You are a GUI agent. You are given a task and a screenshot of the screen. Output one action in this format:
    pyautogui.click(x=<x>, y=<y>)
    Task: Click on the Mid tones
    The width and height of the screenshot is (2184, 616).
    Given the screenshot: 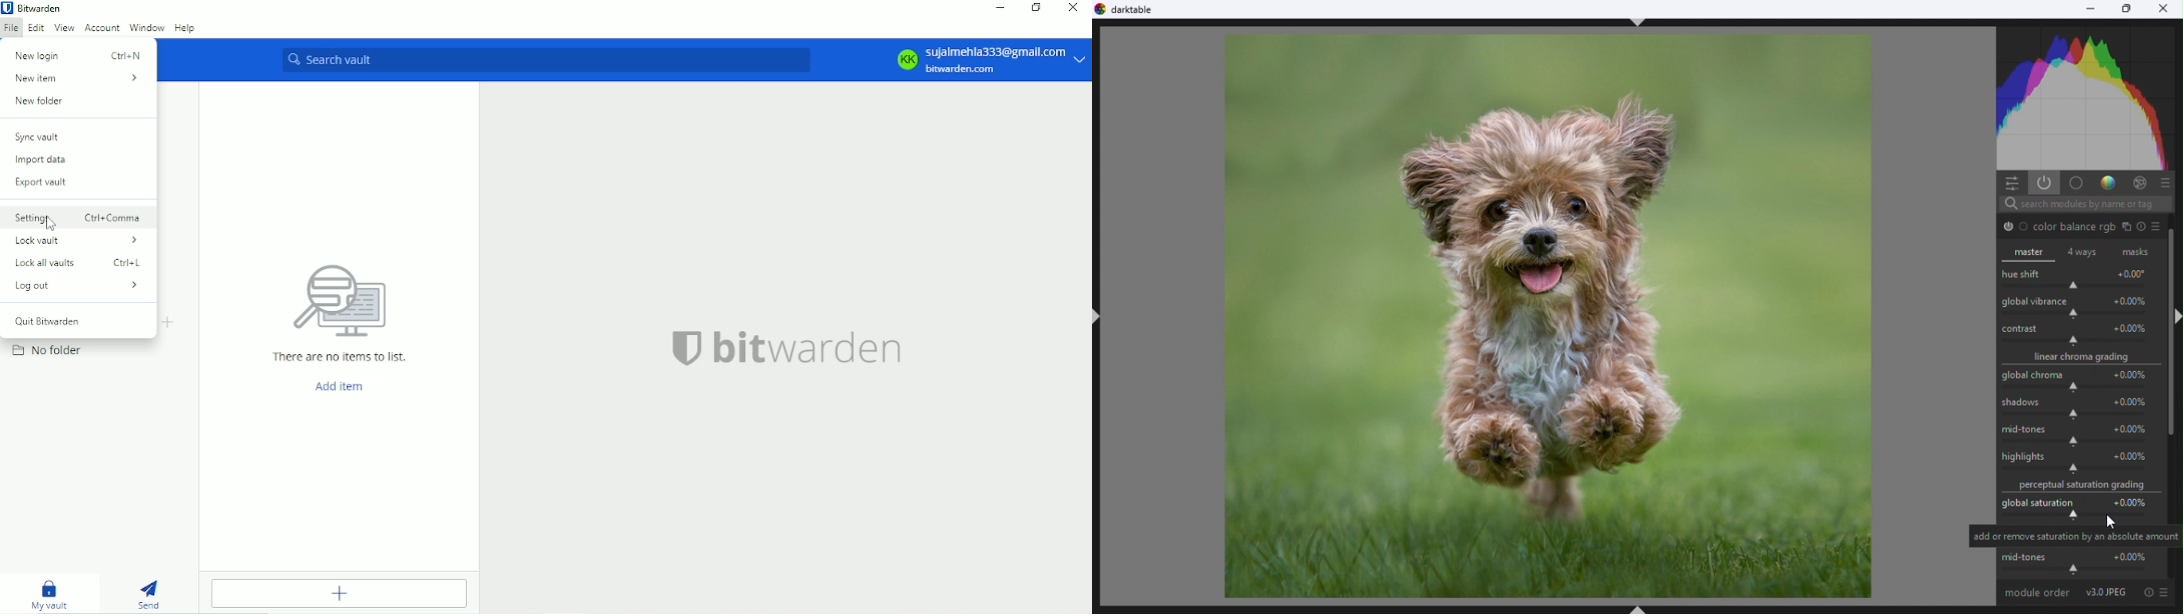 What is the action you would take?
    pyautogui.click(x=2083, y=565)
    